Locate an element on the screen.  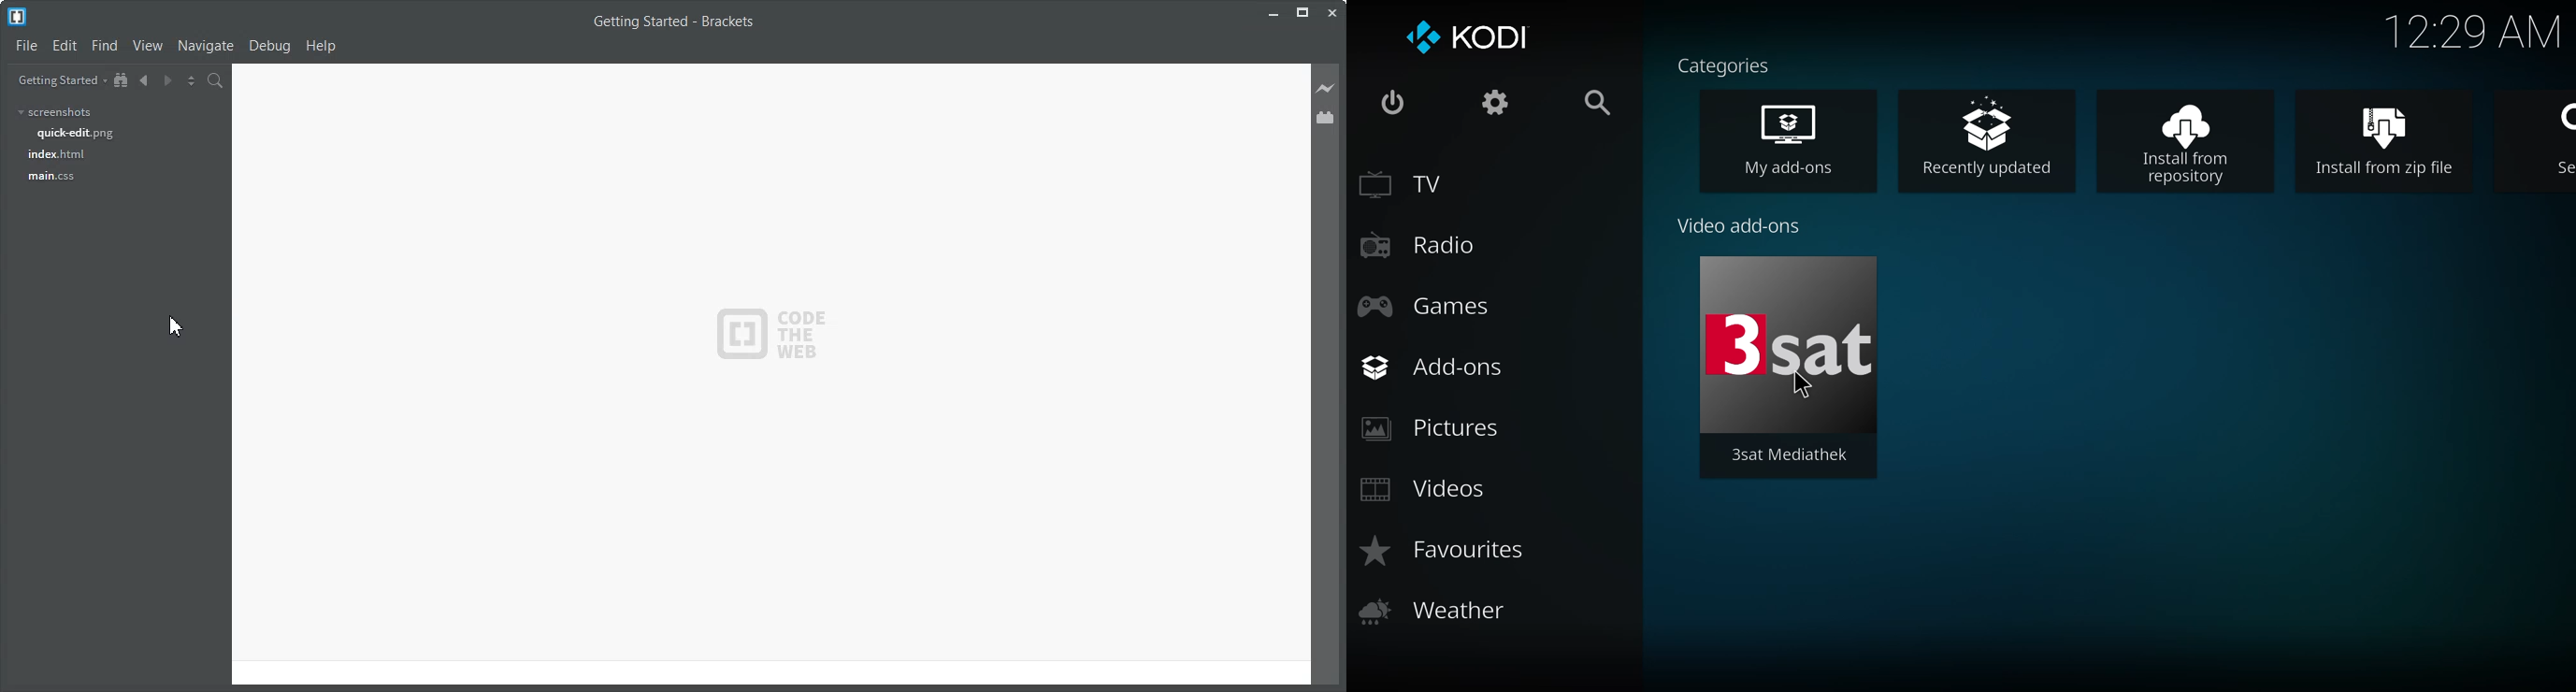
Navigate is located at coordinates (207, 47).